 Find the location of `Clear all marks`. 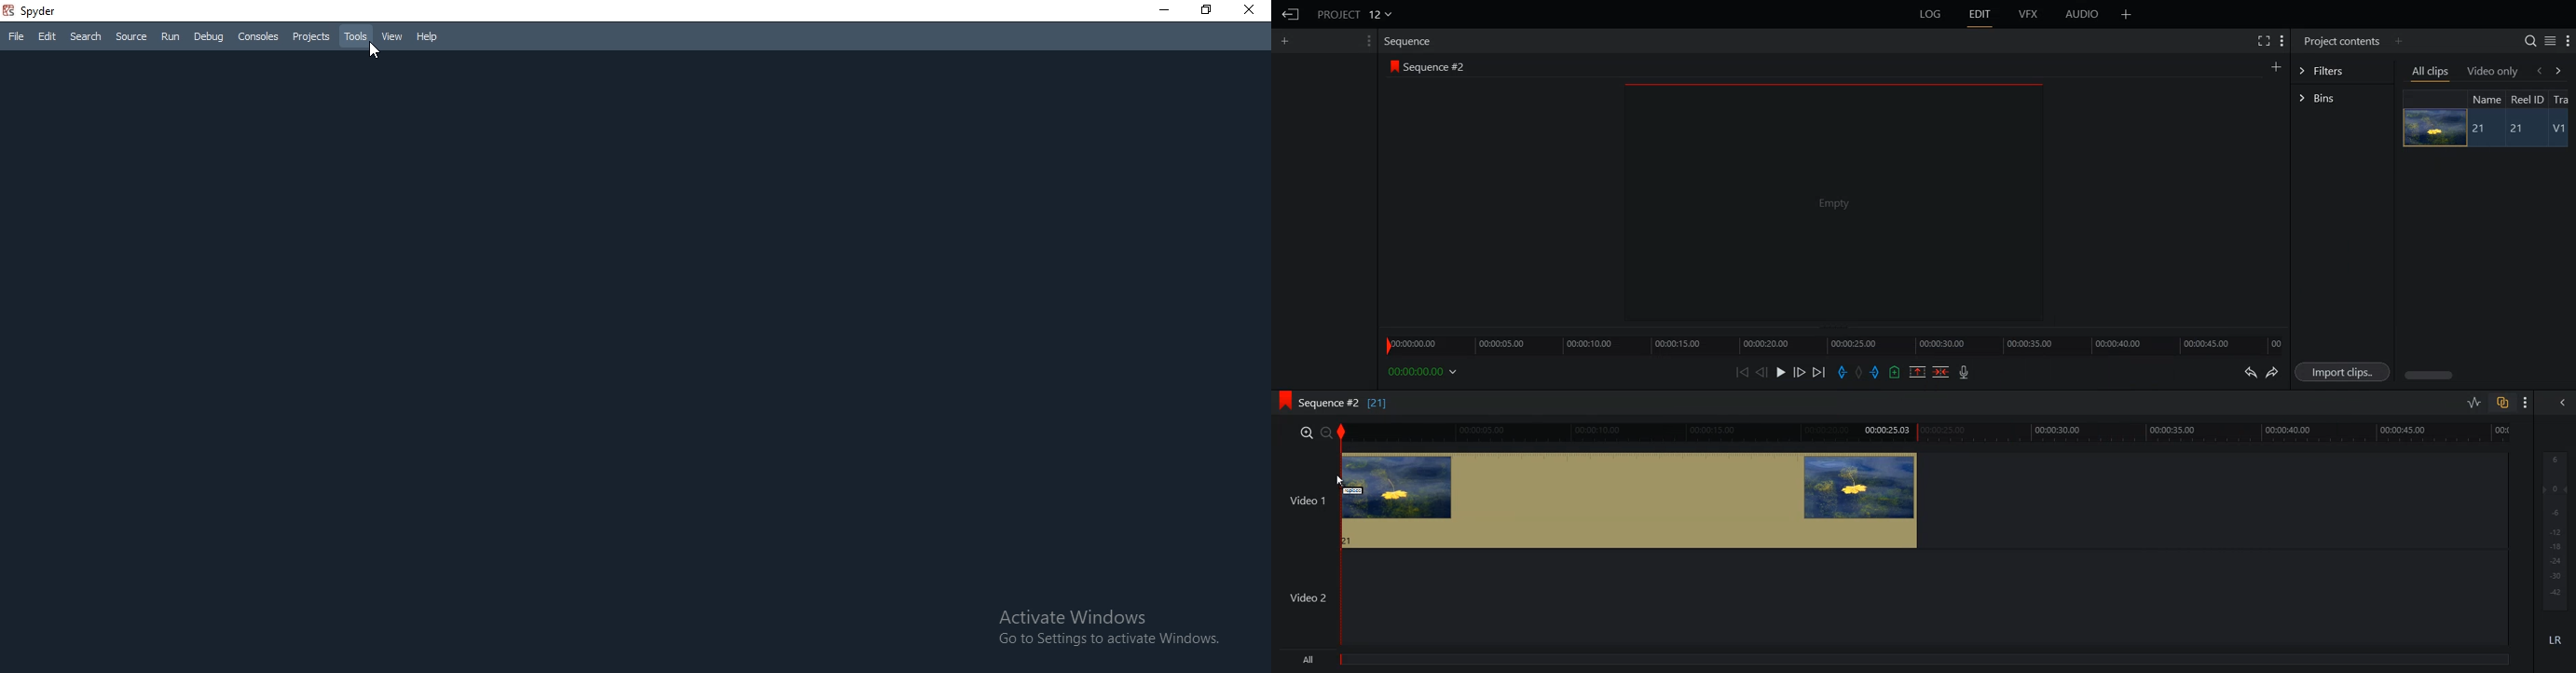

Clear all marks is located at coordinates (1860, 373).